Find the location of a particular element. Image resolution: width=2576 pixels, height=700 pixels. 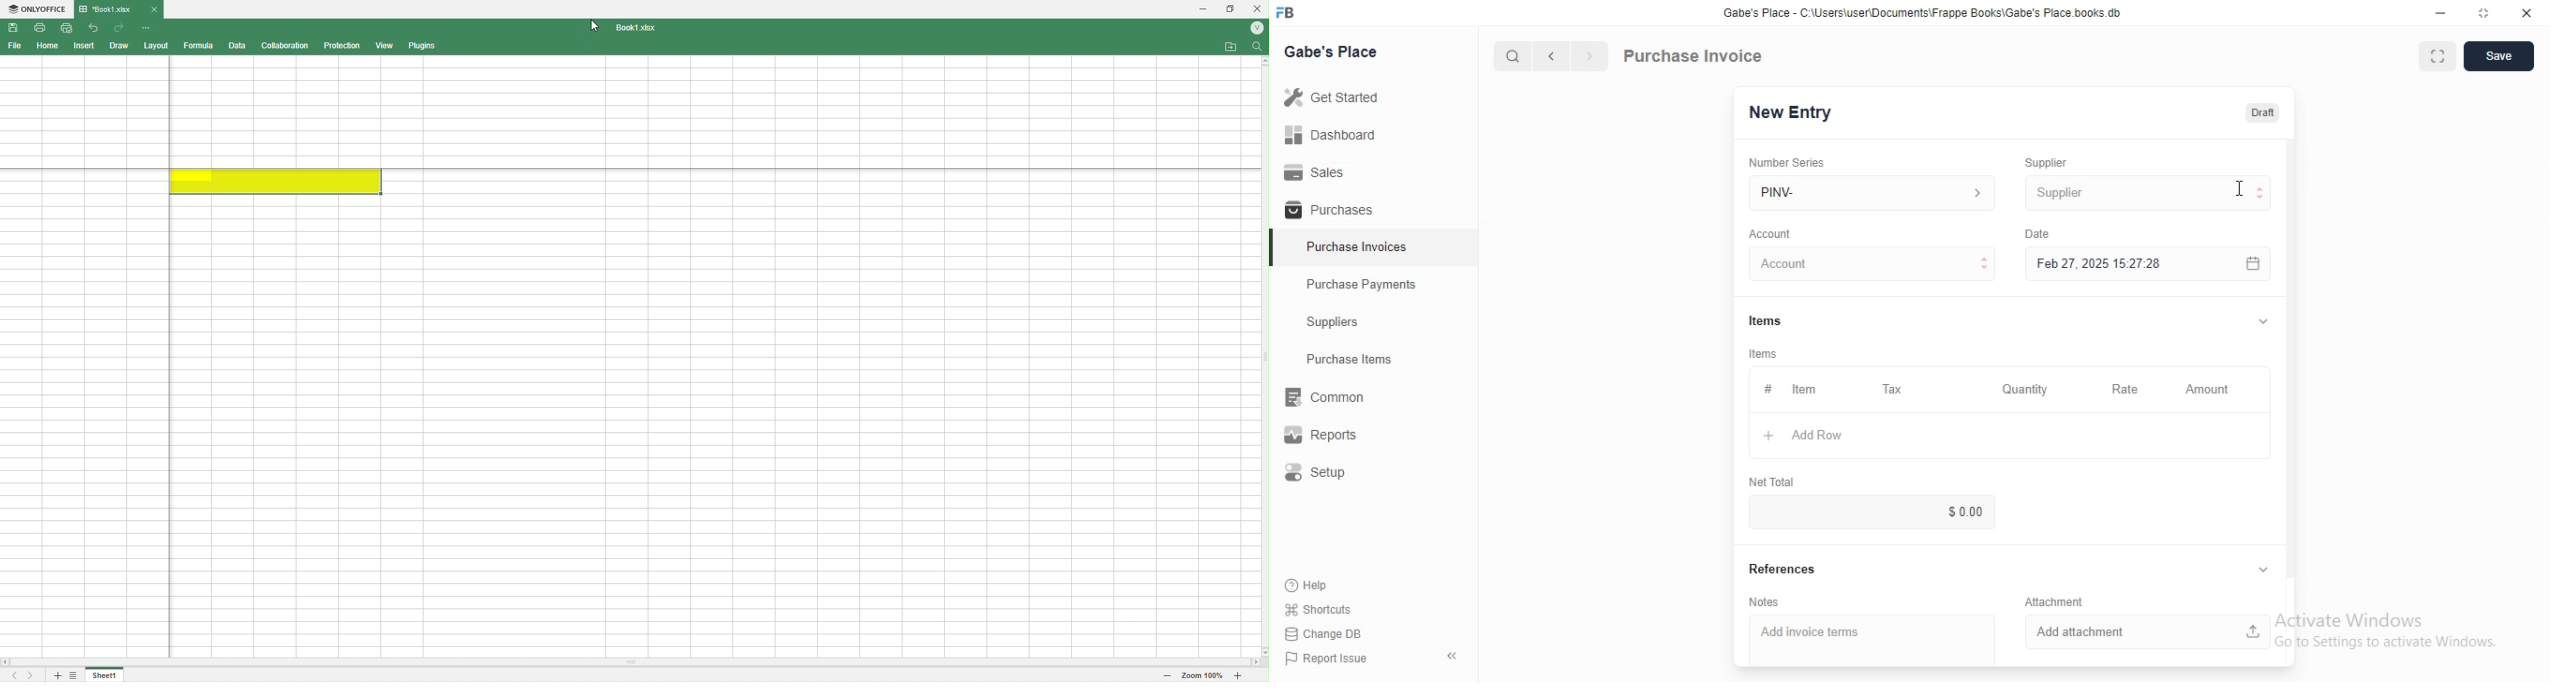

New Entry is located at coordinates (1791, 113).